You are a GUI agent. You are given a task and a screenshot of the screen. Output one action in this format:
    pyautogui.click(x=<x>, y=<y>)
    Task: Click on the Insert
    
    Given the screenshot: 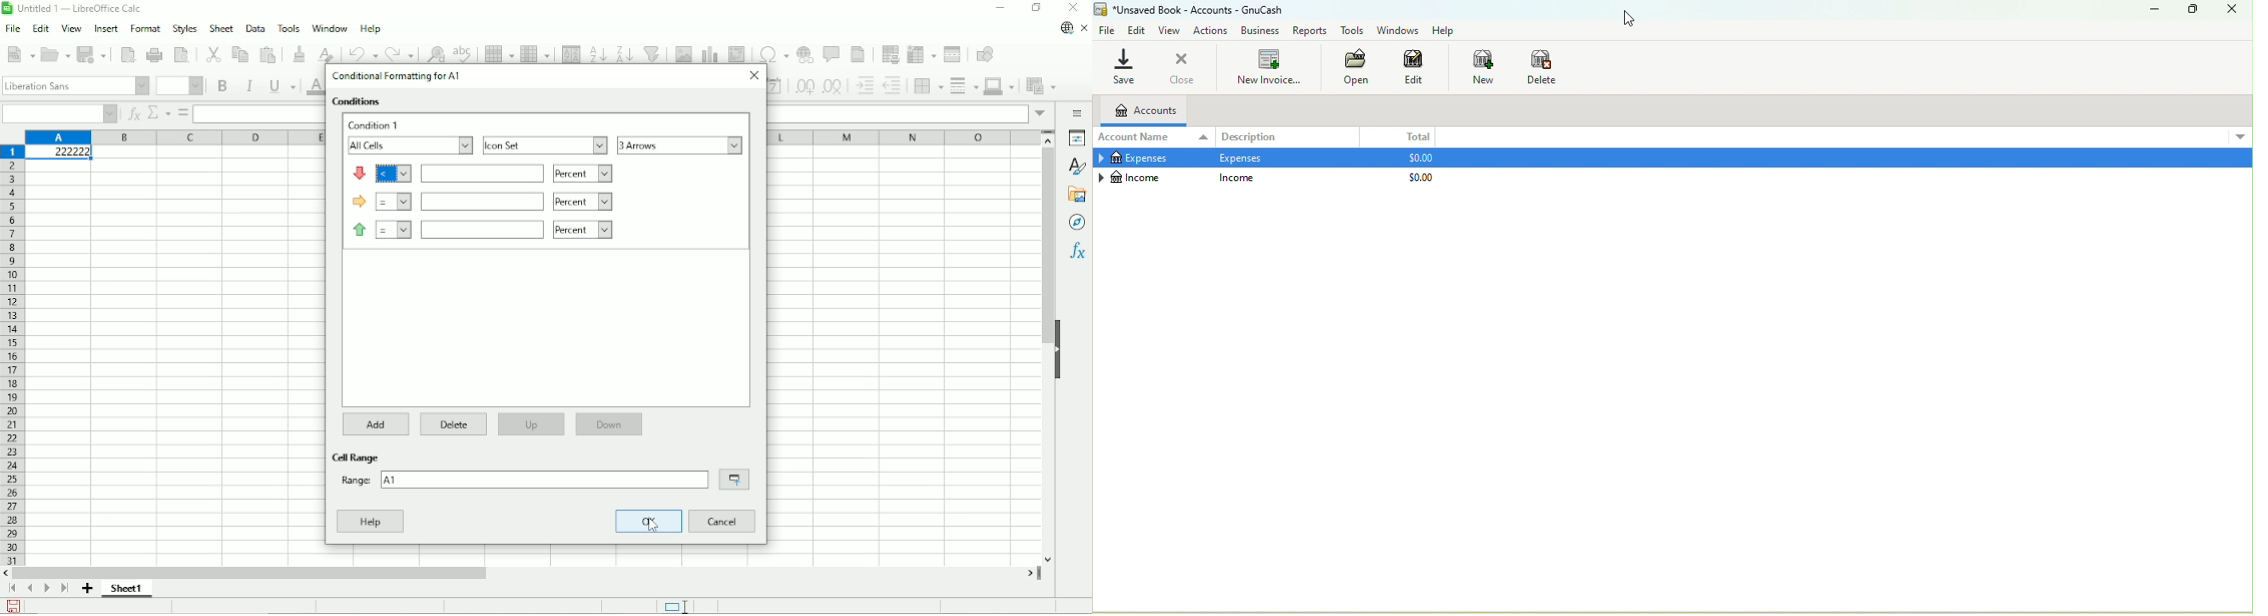 What is the action you would take?
    pyautogui.click(x=104, y=29)
    